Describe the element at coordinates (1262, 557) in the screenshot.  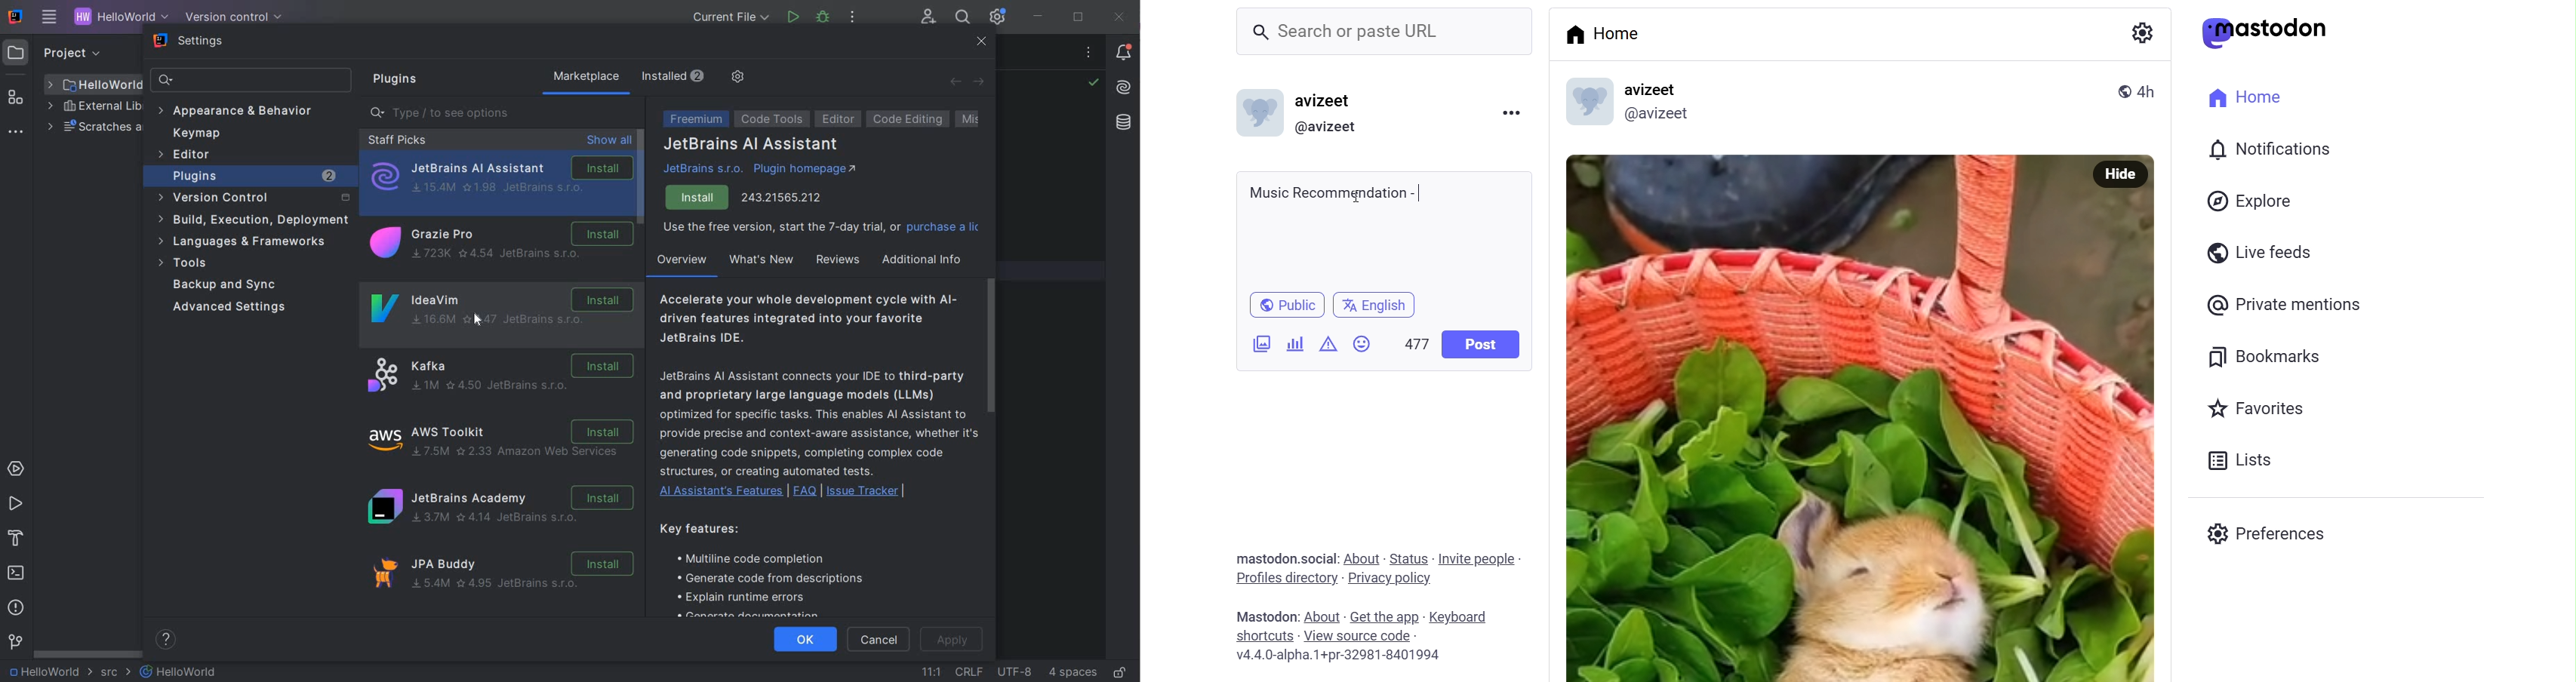
I see `mastodon` at that location.